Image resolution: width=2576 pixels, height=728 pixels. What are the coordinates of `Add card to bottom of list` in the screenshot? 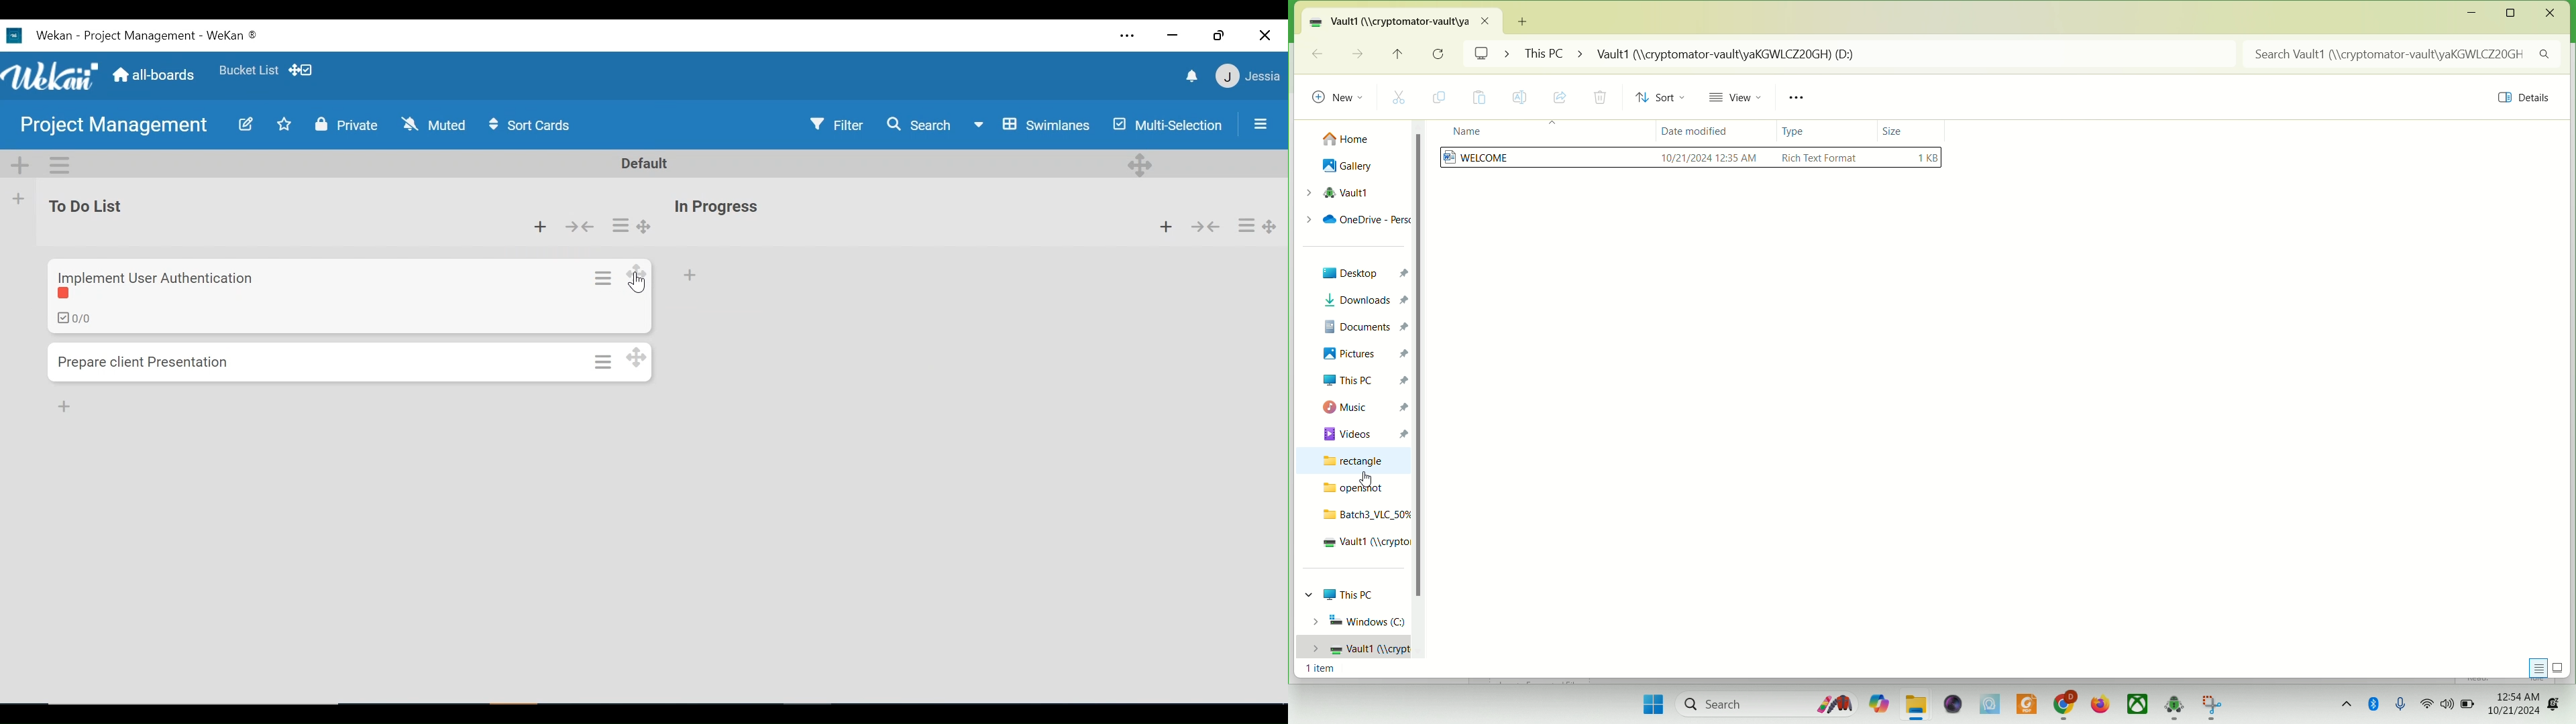 It's located at (62, 406).